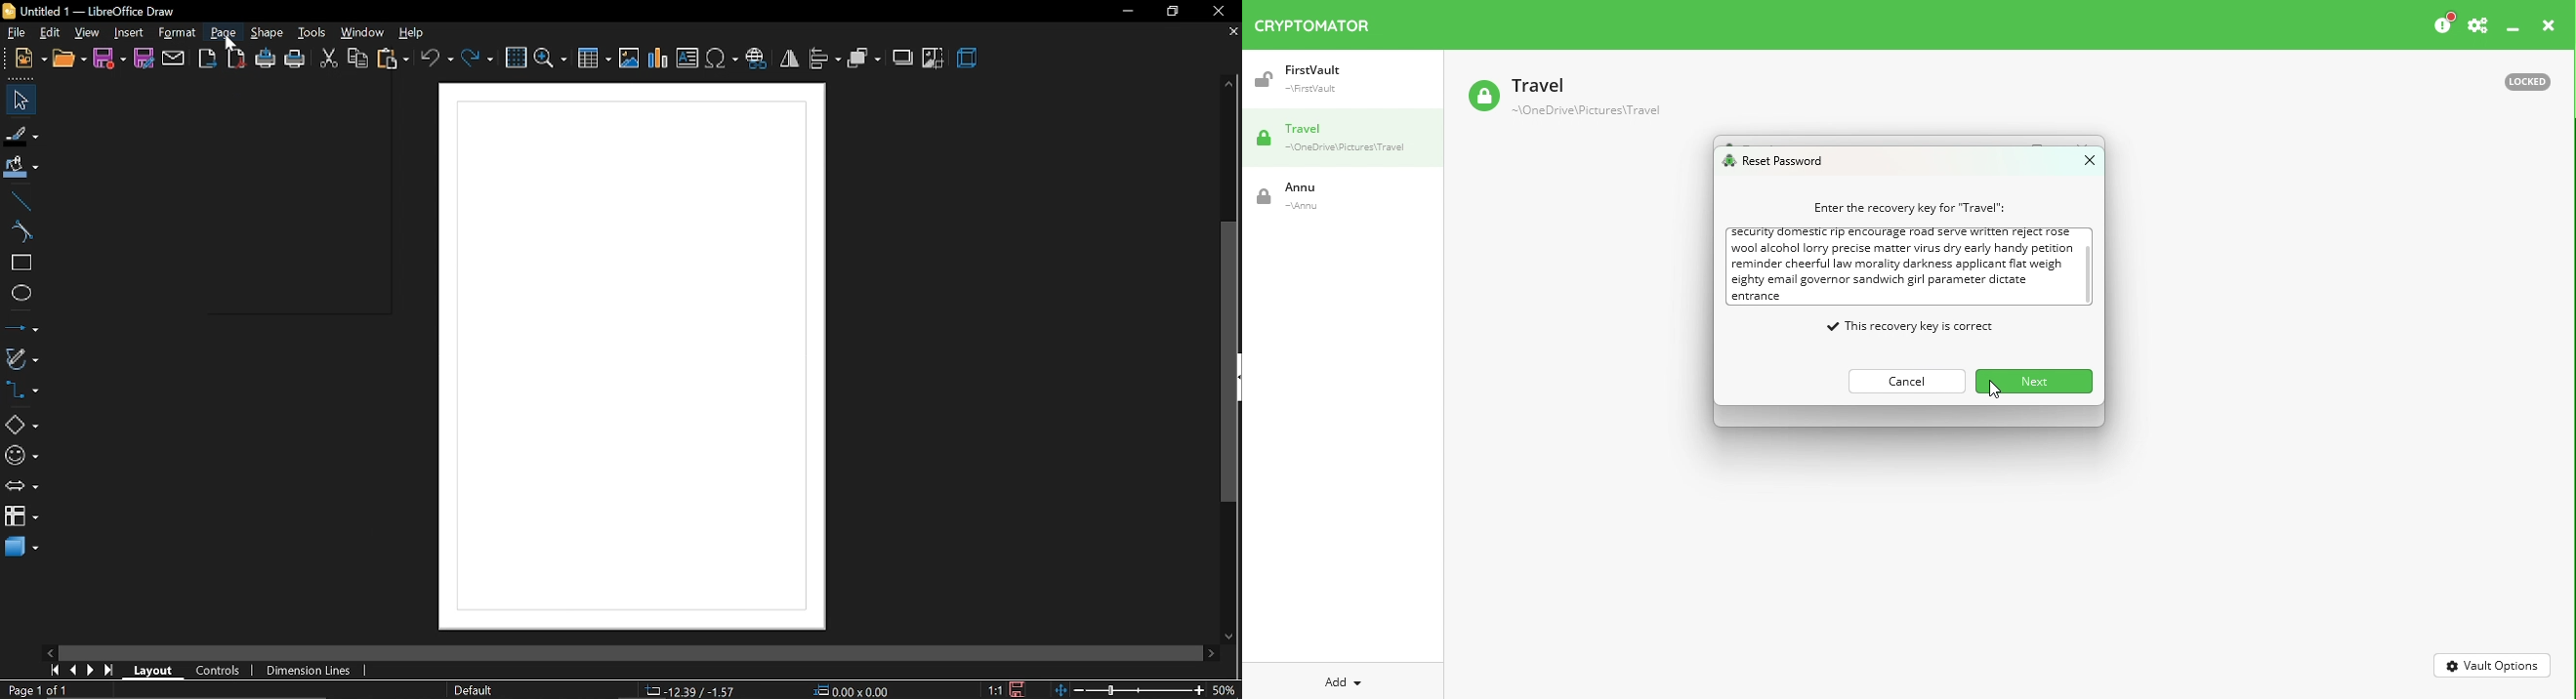 The image size is (2576, 700). What do you see at coordinates (22, 358) in the screenshot?
I see `curves and polygon` at bounding box center [22, 358].